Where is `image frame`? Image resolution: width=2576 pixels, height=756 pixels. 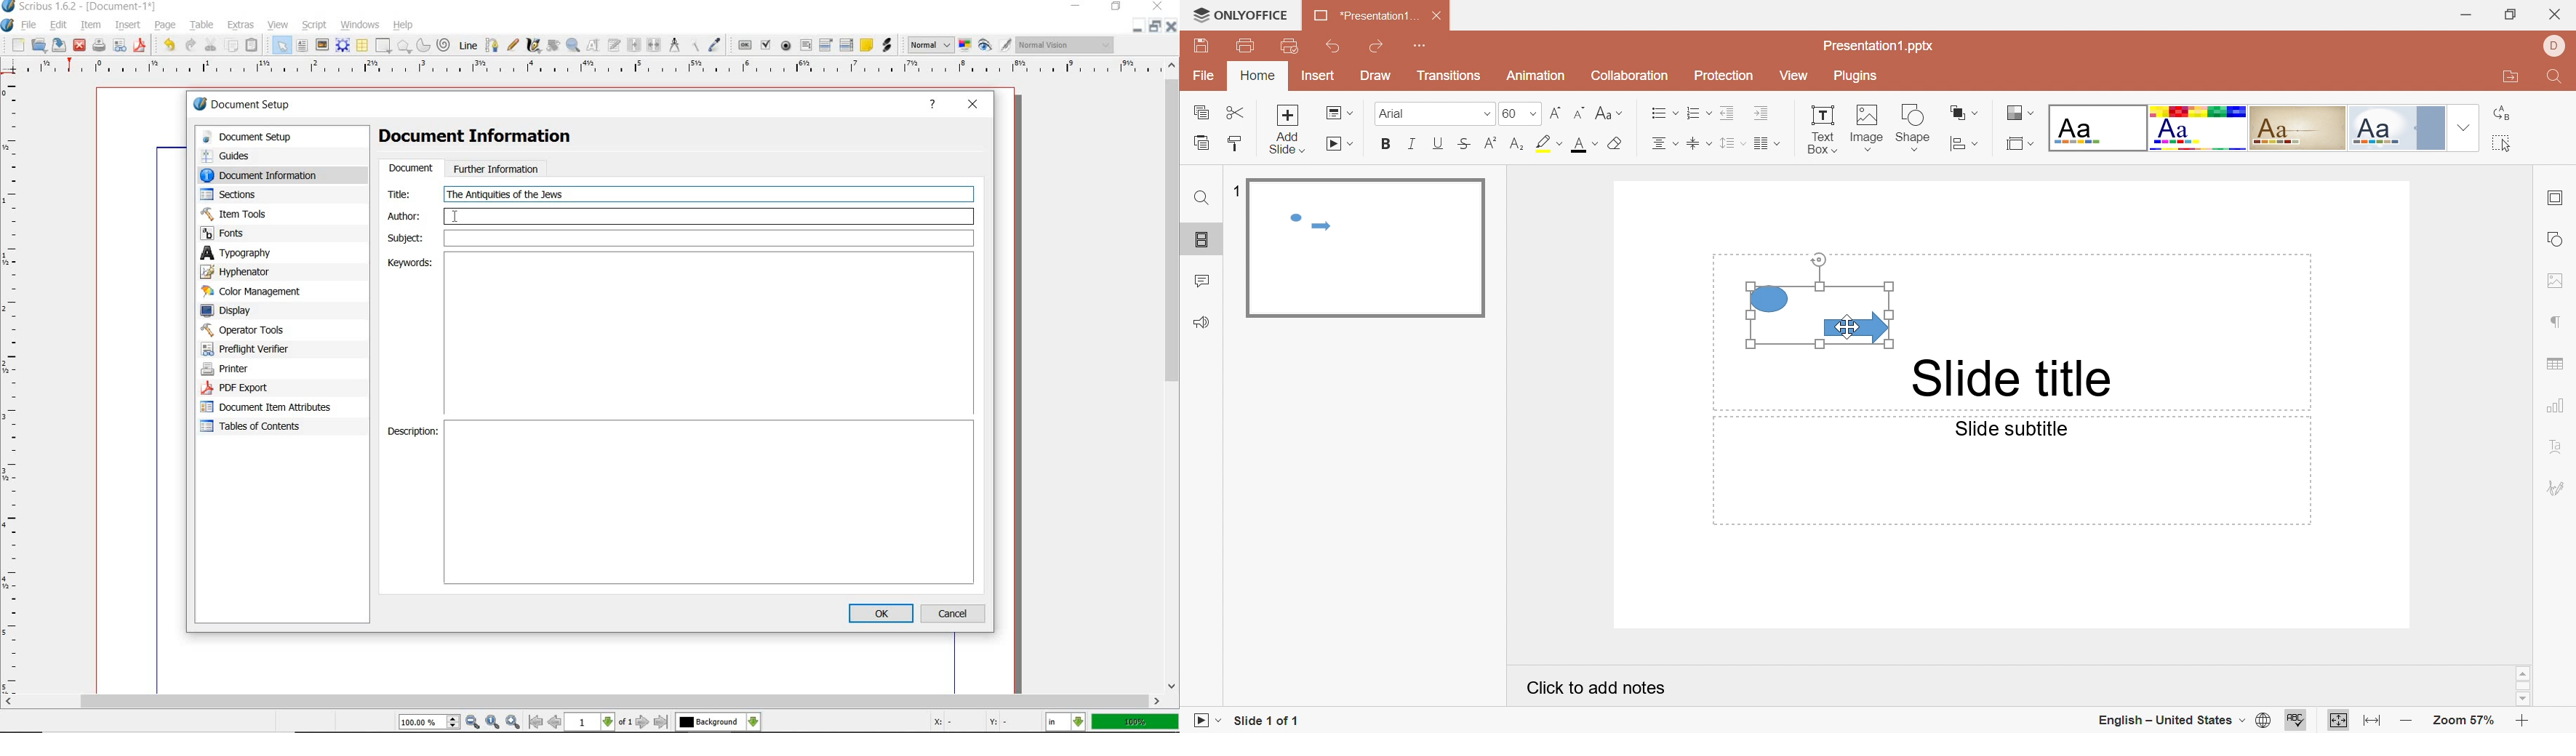
image frame is located at coordinates (322, 44).